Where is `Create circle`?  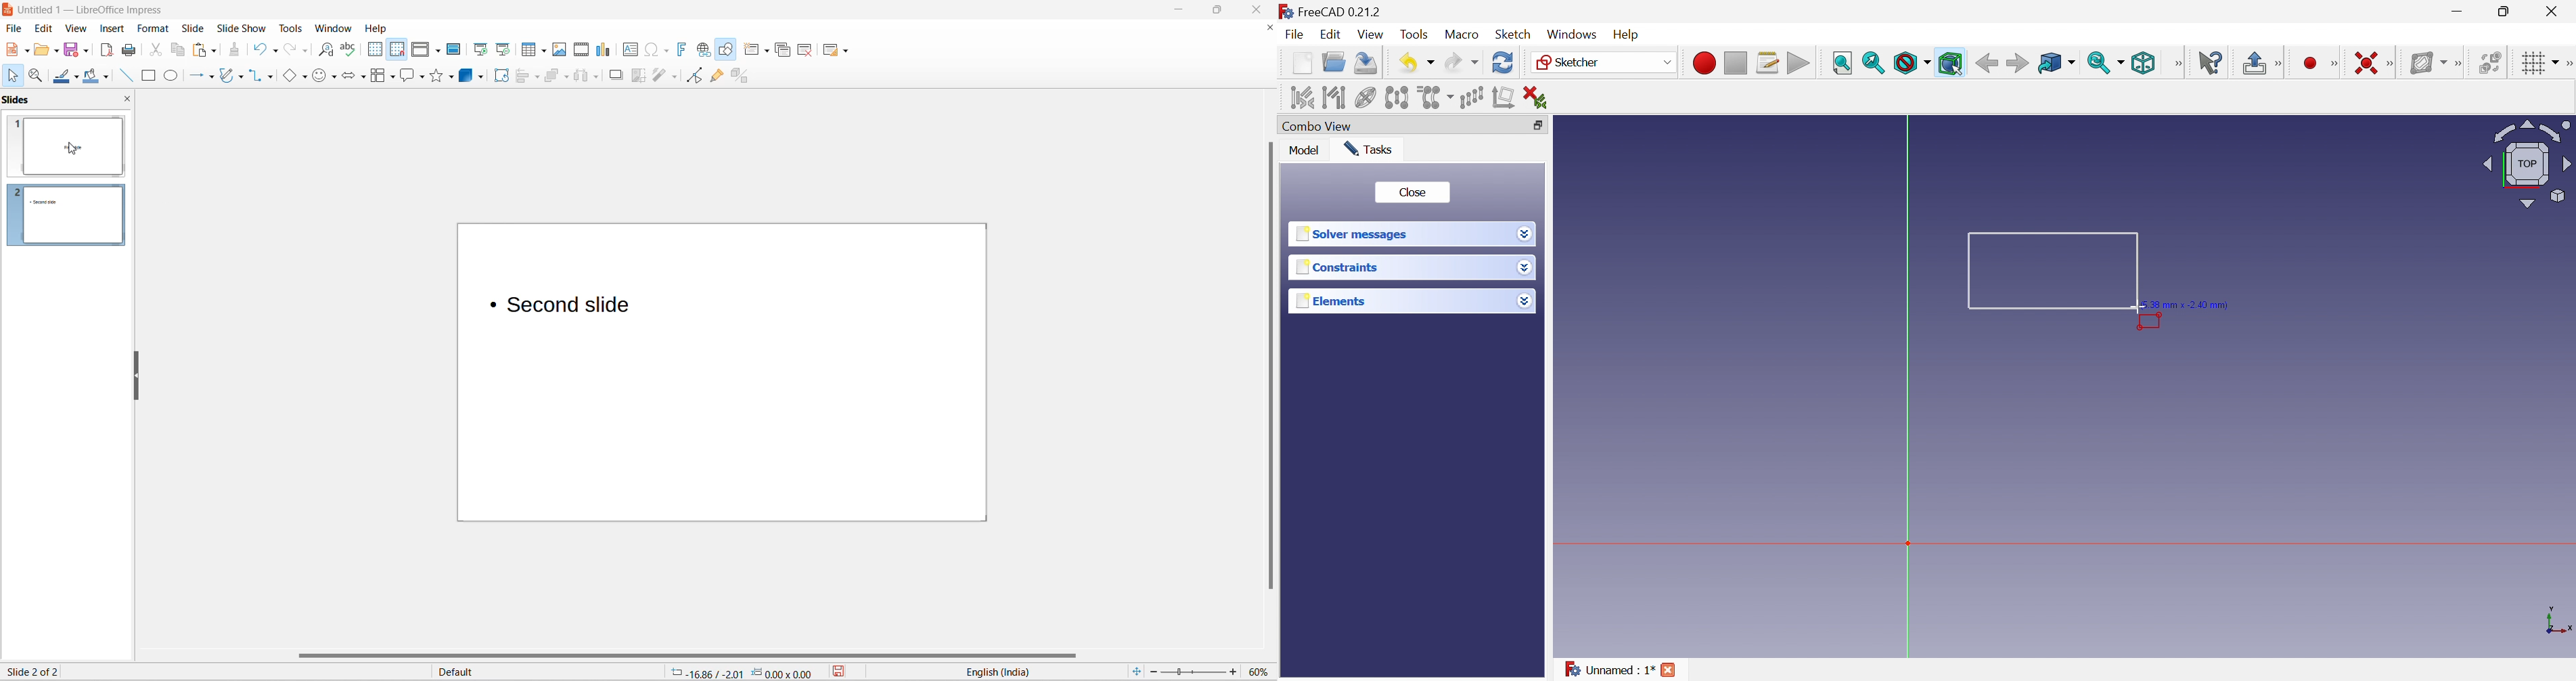 Create circle is located at coordinates (2311, 64).